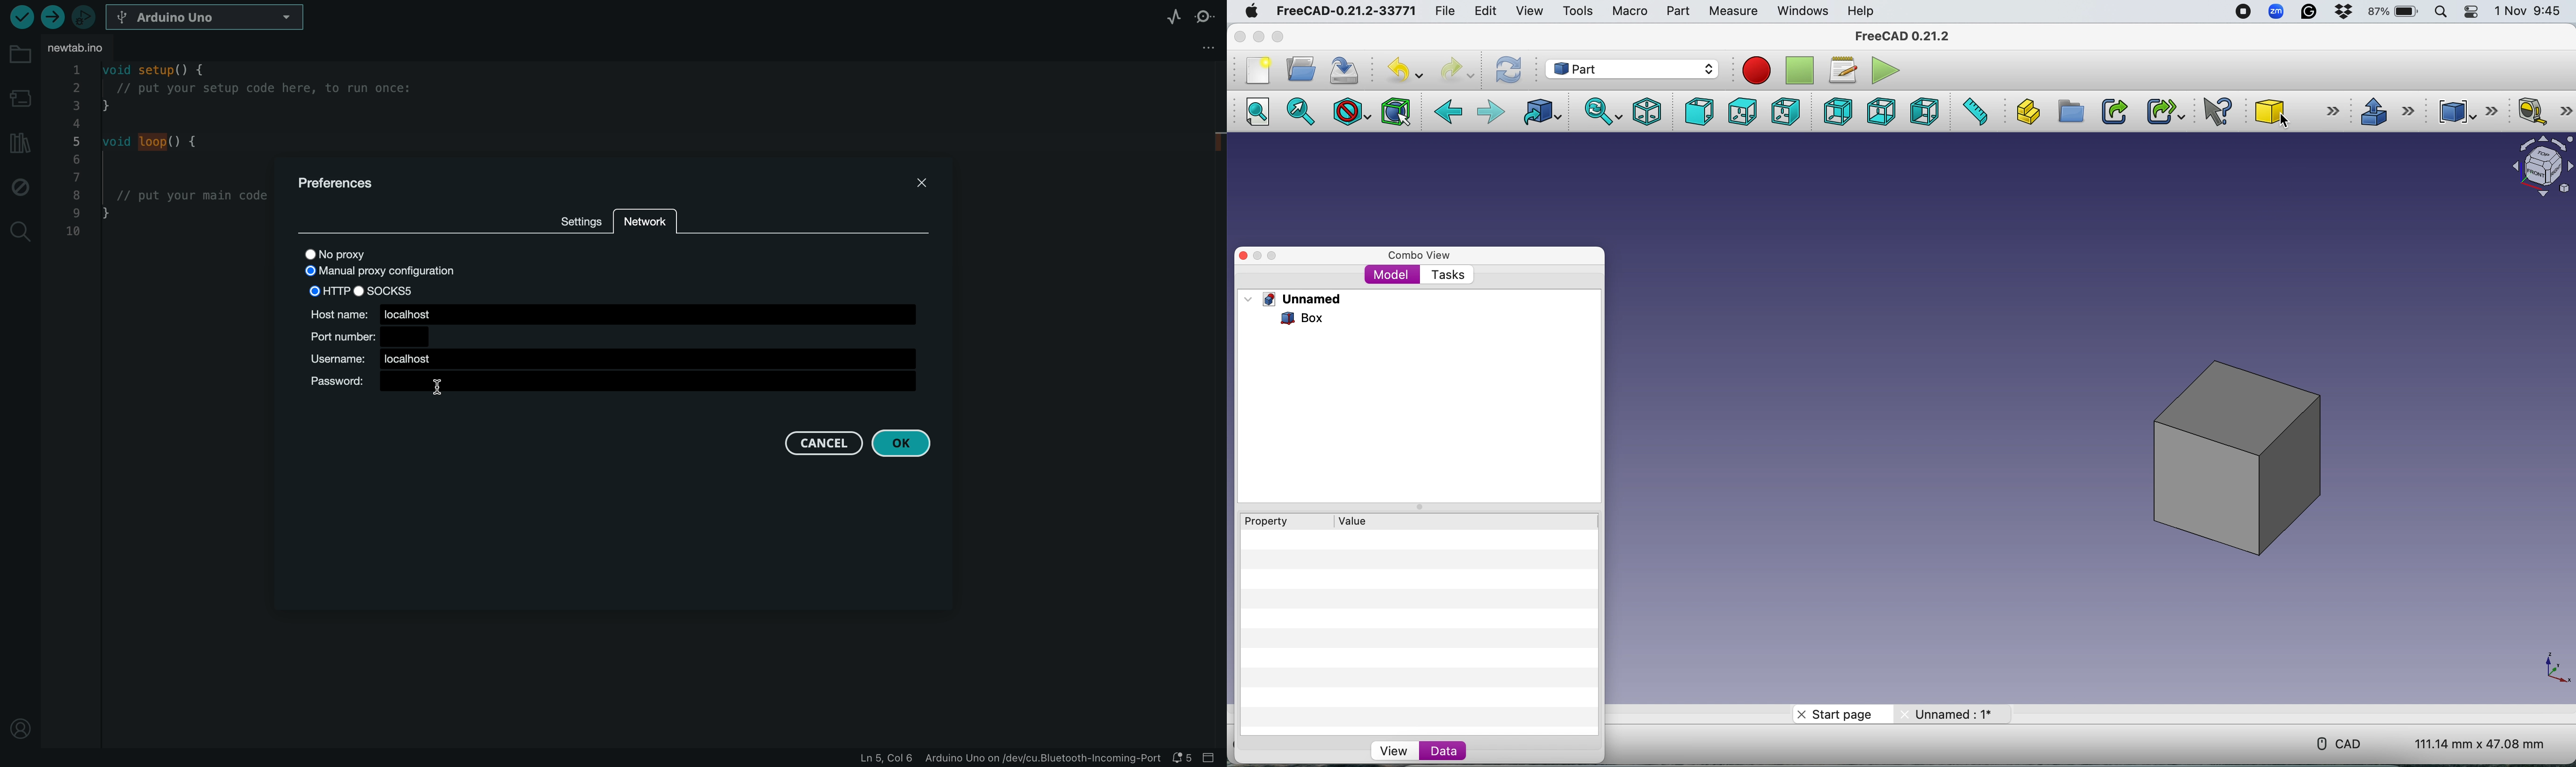 This screenshot has height=784, width=2576. Describe the element at coordinates (1631, 68) in the screenshot. I see `Workbench` at that location.